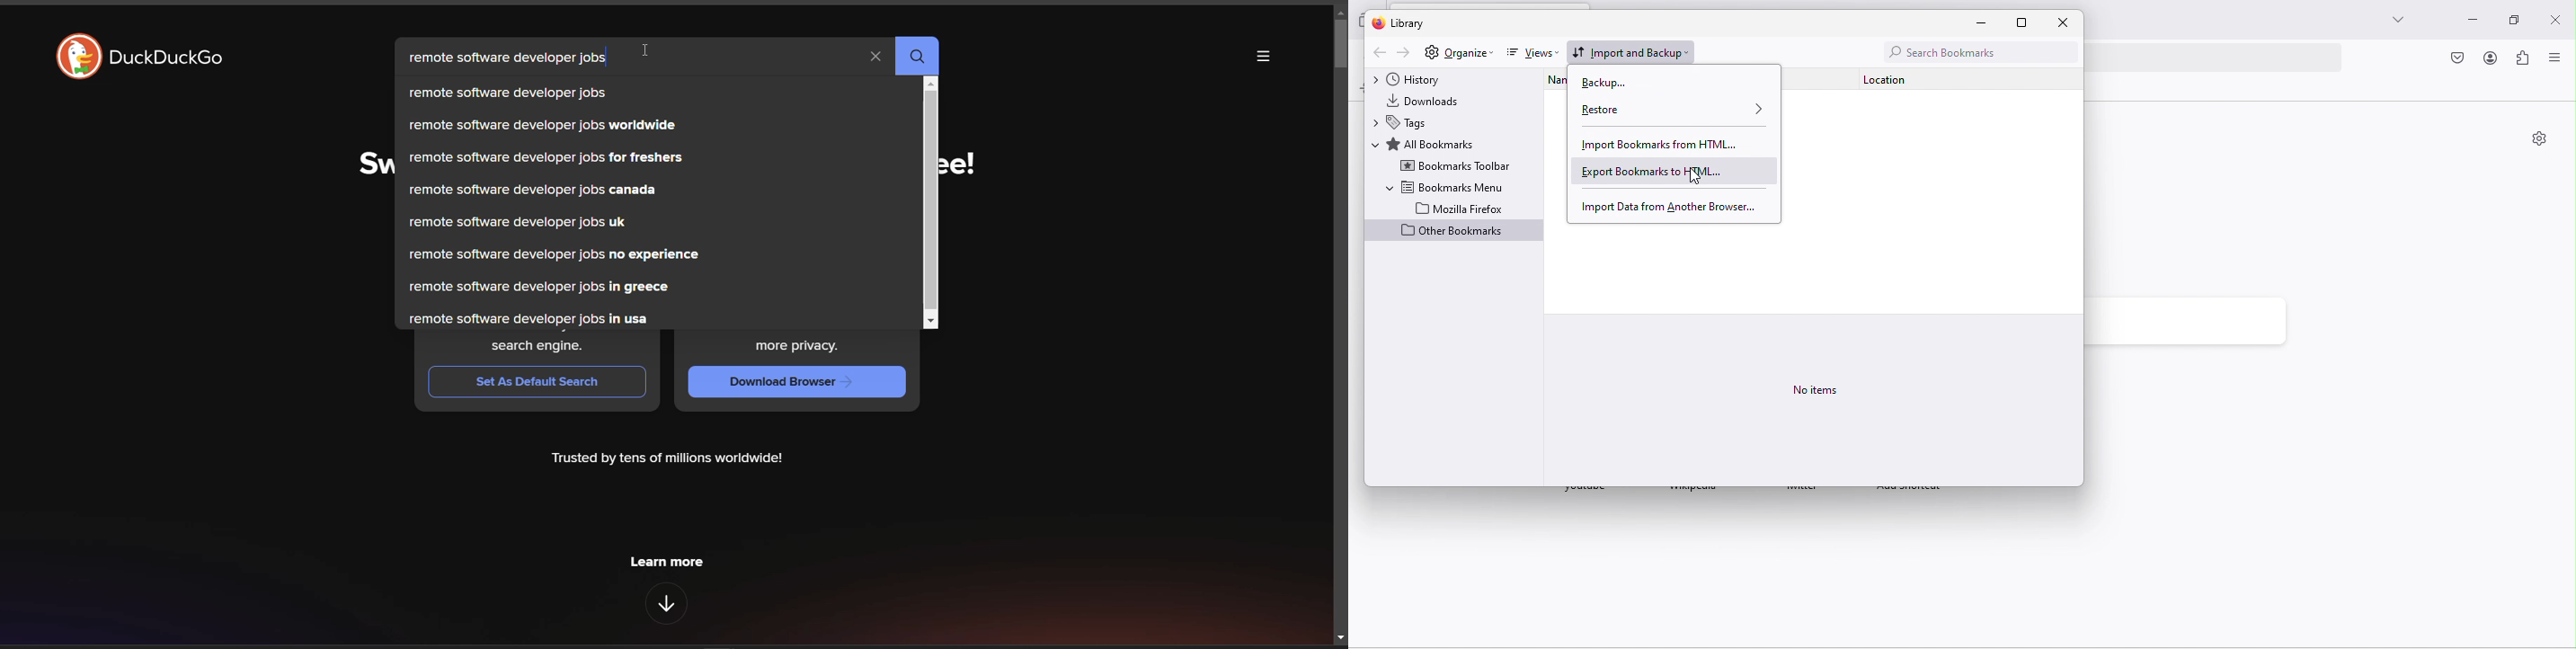  What do you see at coordinates (1431, 144) in the screenshot?
I see `all bookmarks` at bounding box center [1431, 144].